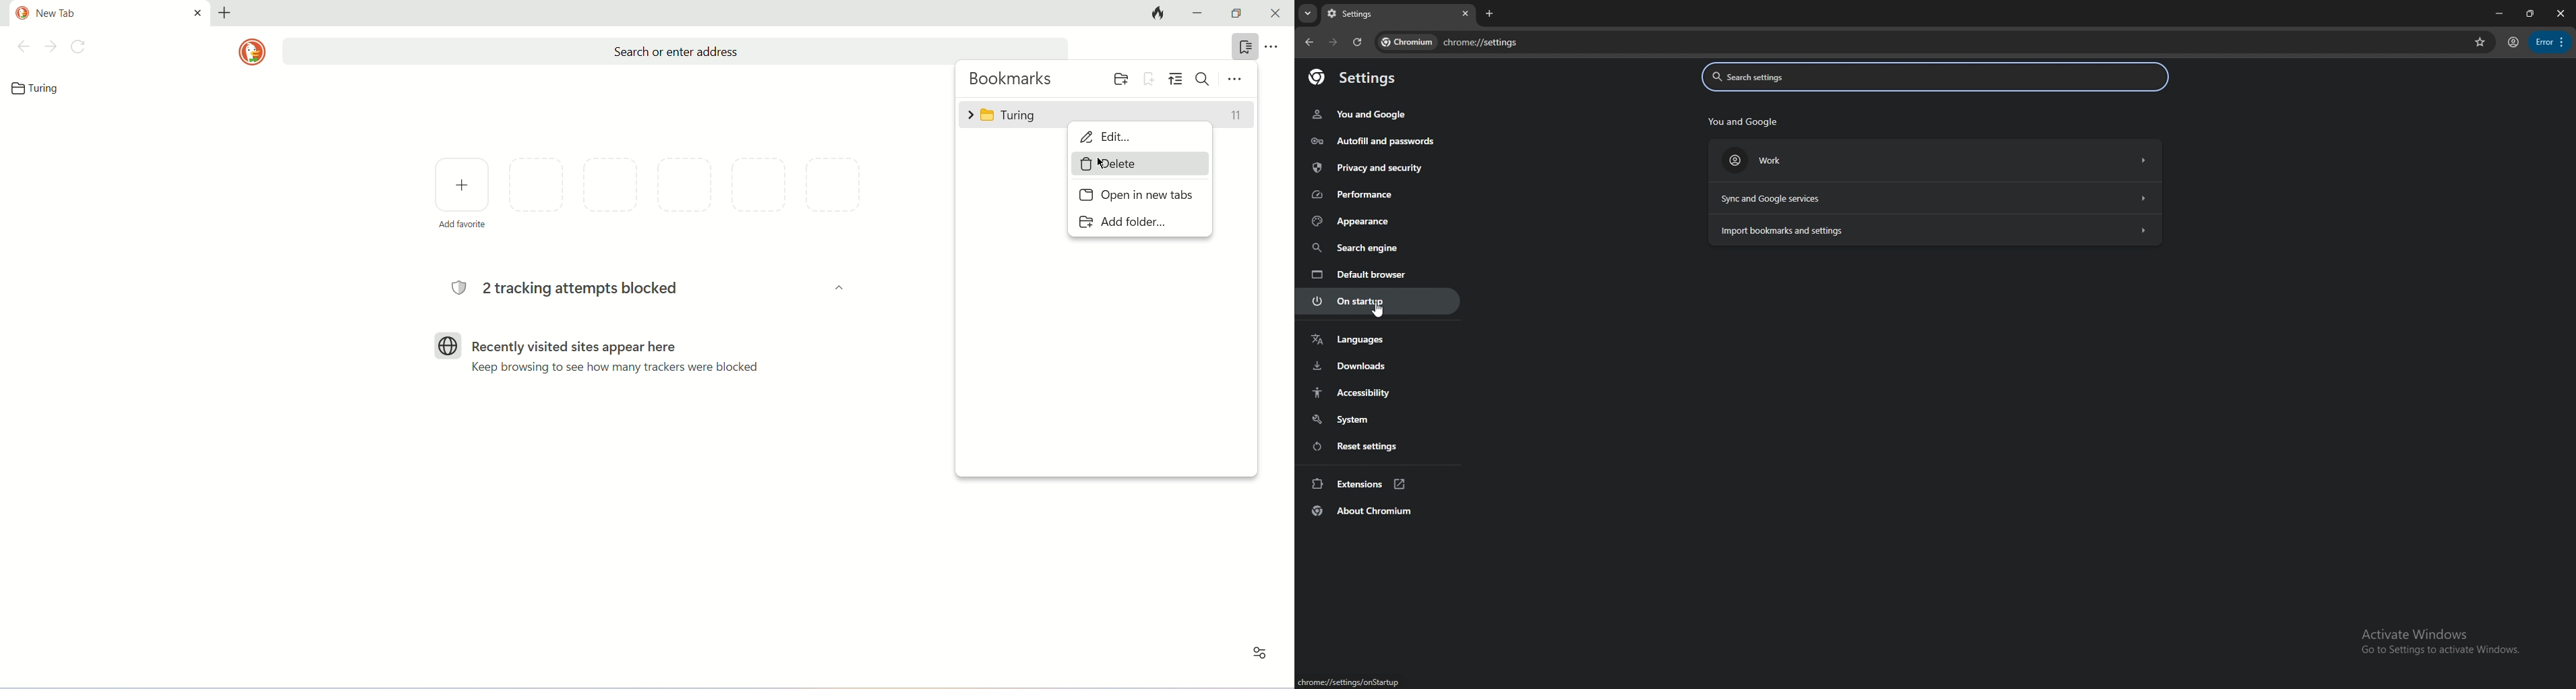 This screenshot has height=700, width=2576. What do you see at coordinates (1937, 198) in the screenshot?
I see `sync and google services` at bounding box center [1937, 198].